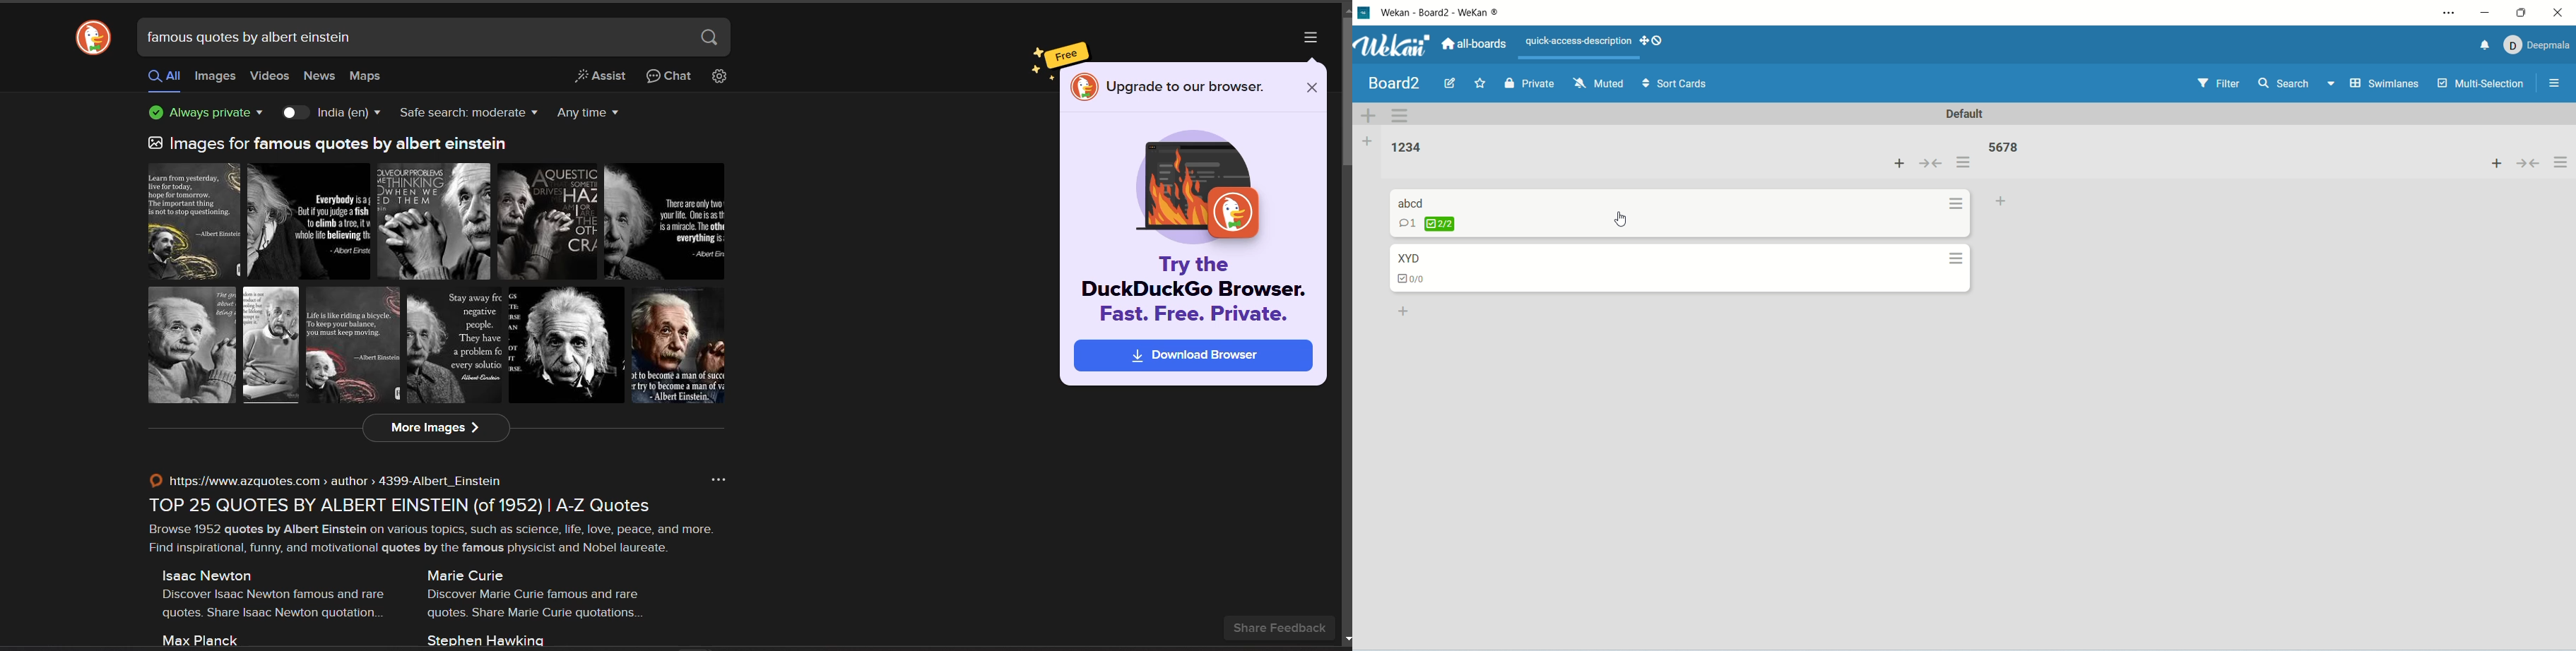 This screenshot has height=672, width=2576. Describe the element at coordinates (1365, 113) in the screenshot. I see `add swimlane` at that location.